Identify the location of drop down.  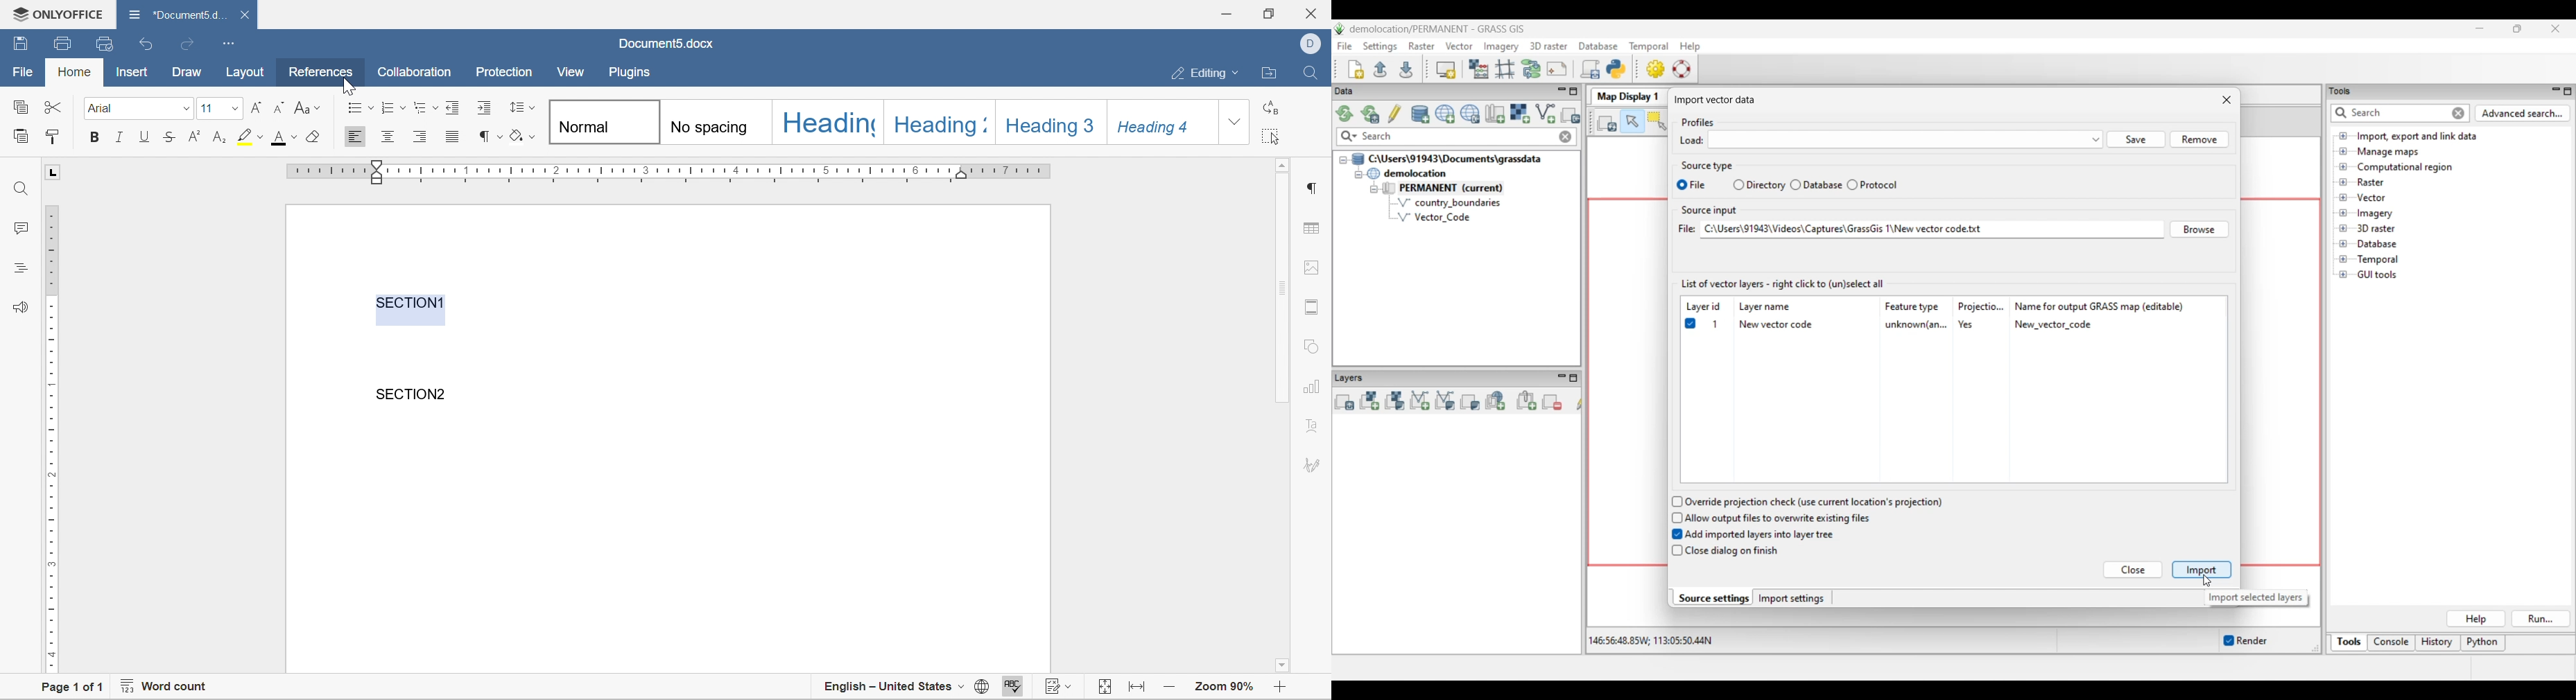
(1234, 122).